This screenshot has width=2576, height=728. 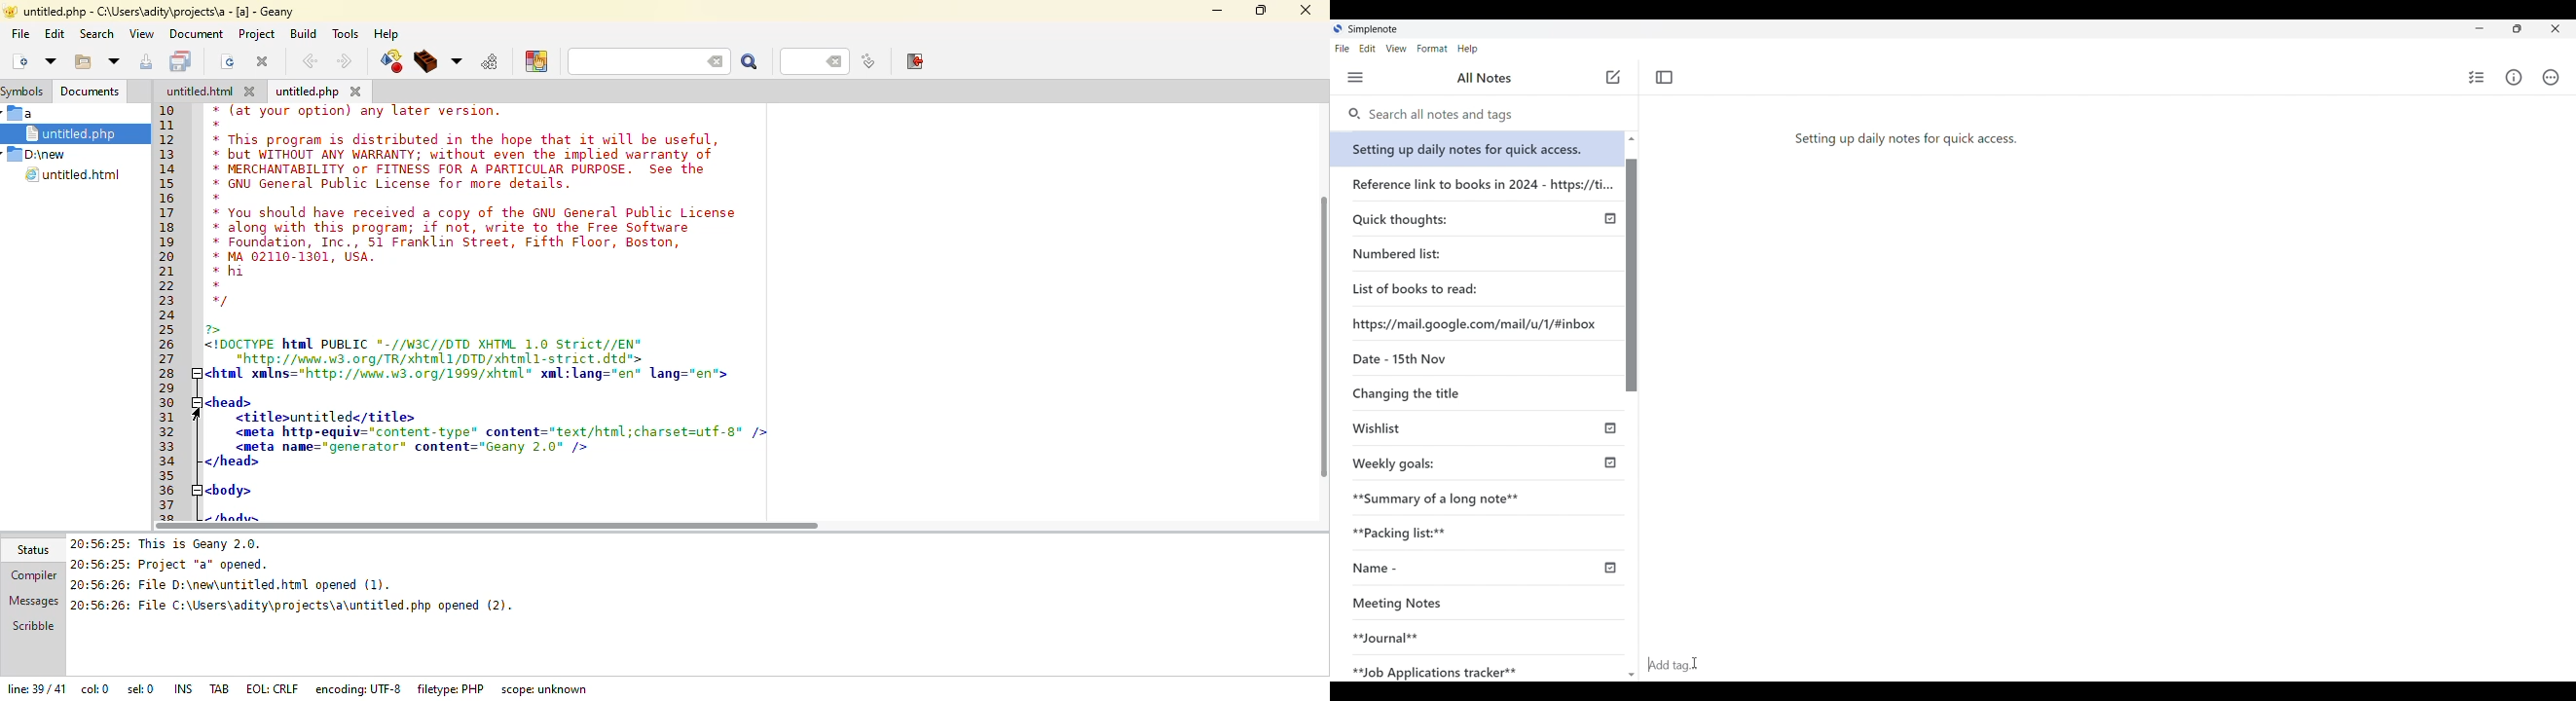 What do you see at coordinates (197, 402) in the screenshot?
I see `collapse` at bounding box center [197, 402].